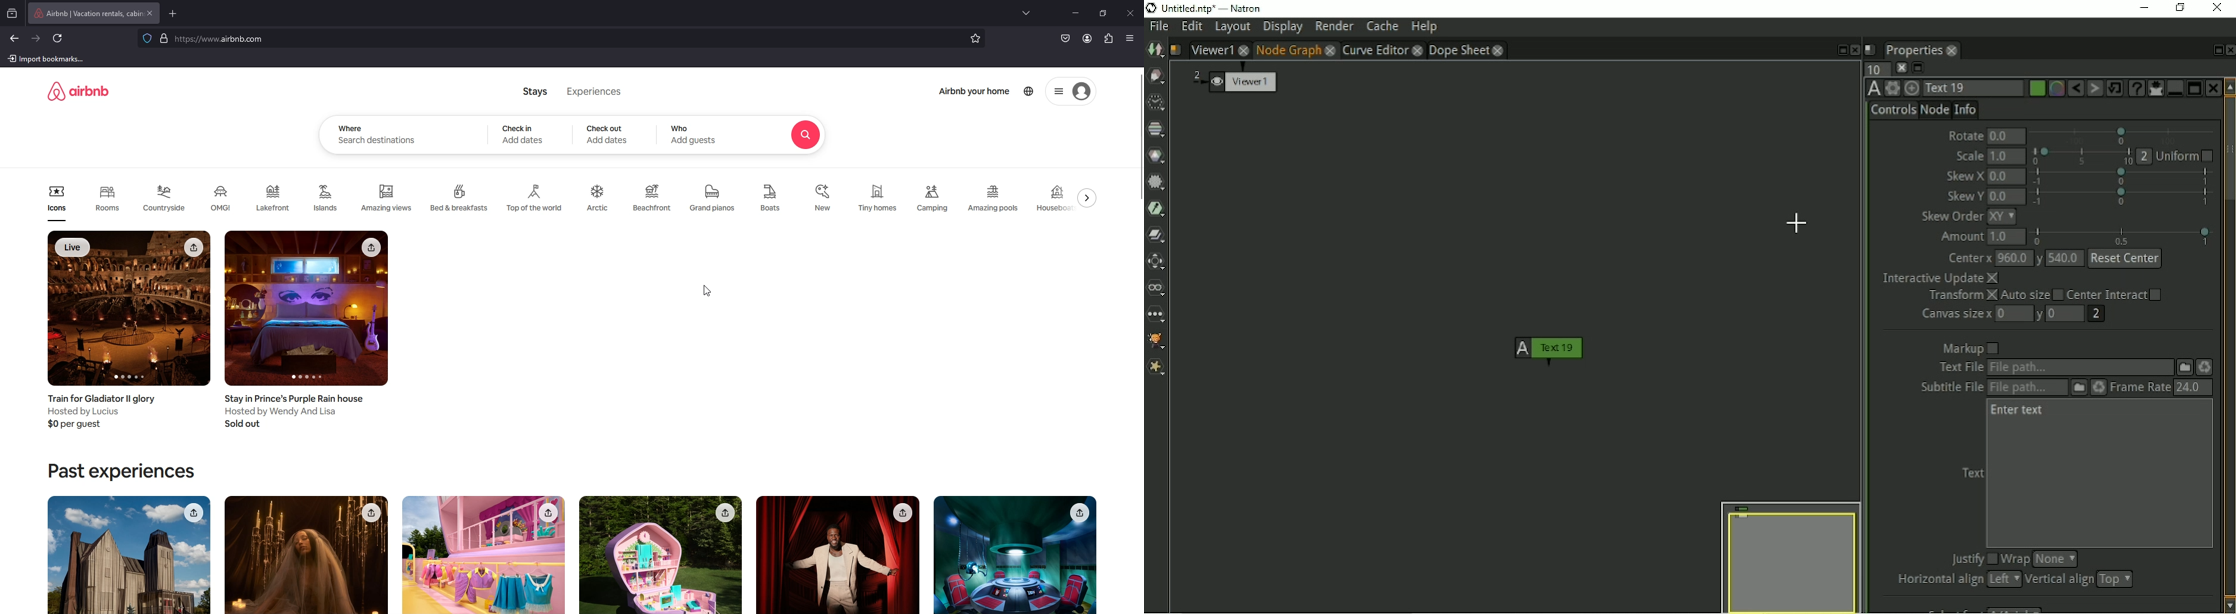 This screenshot has height=616, width=2240. Describe the element at coordinates (537, 199) in the screenshot. I see `Top of the world` at that location.